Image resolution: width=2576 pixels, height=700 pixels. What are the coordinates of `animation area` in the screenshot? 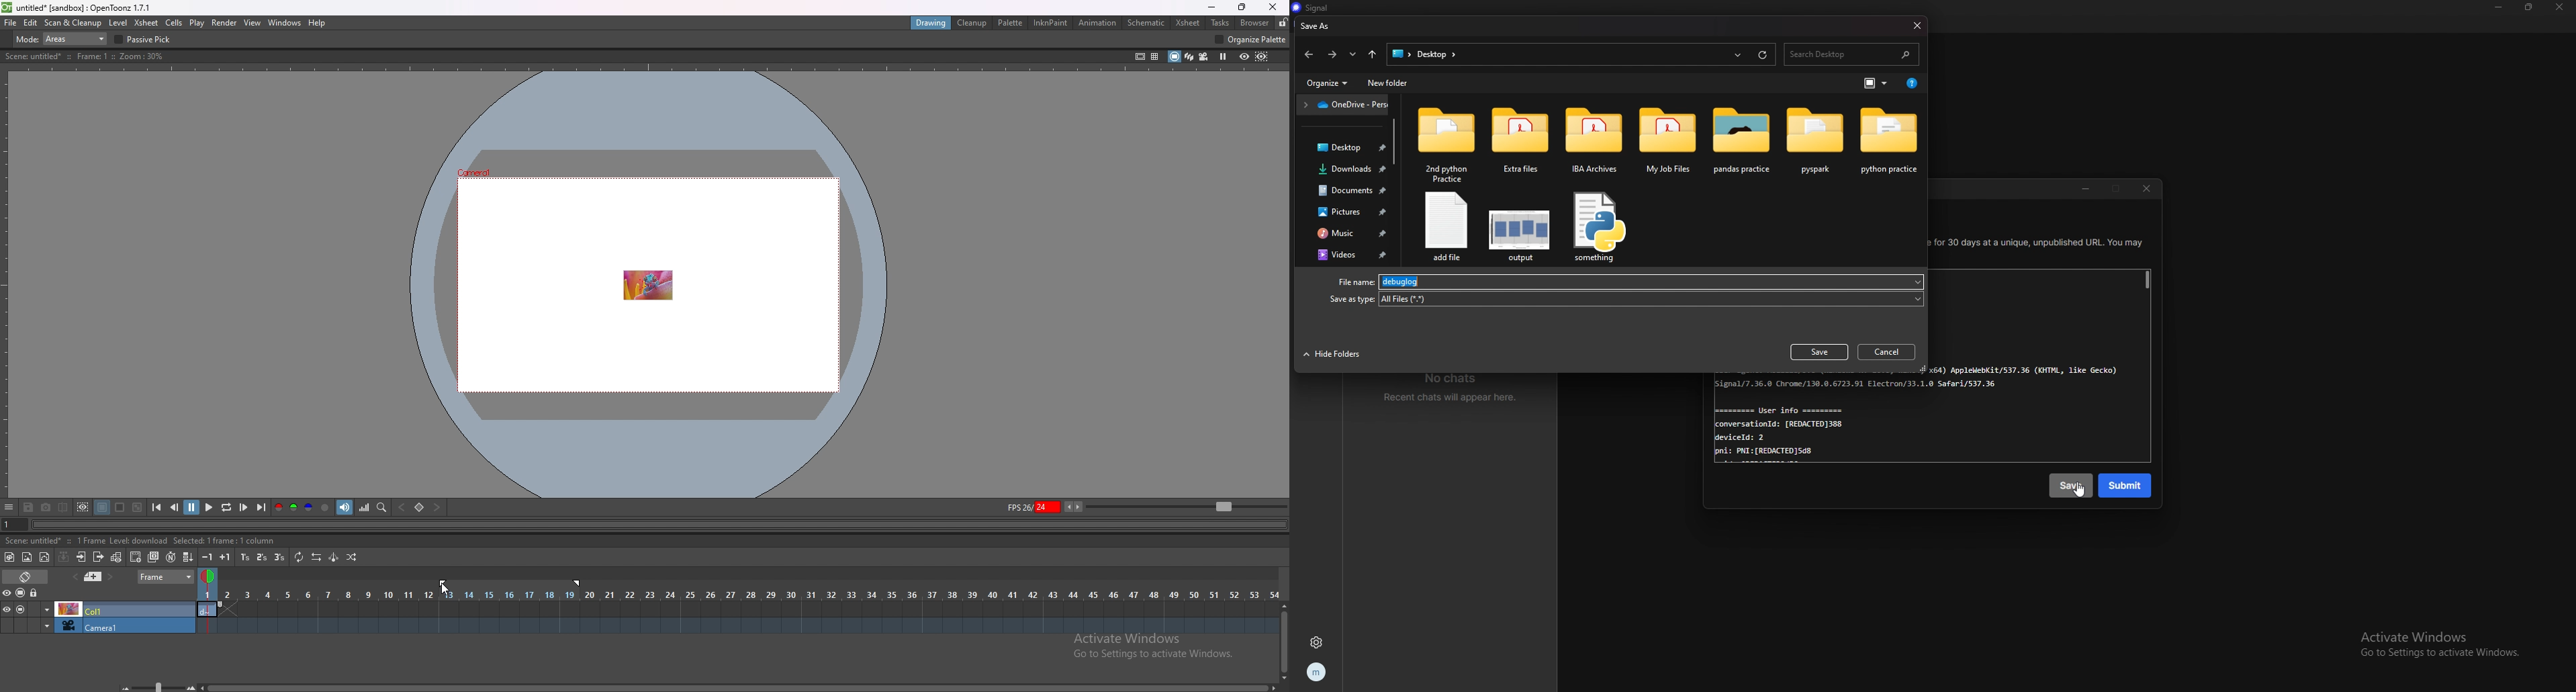 It's located at (647, 284).